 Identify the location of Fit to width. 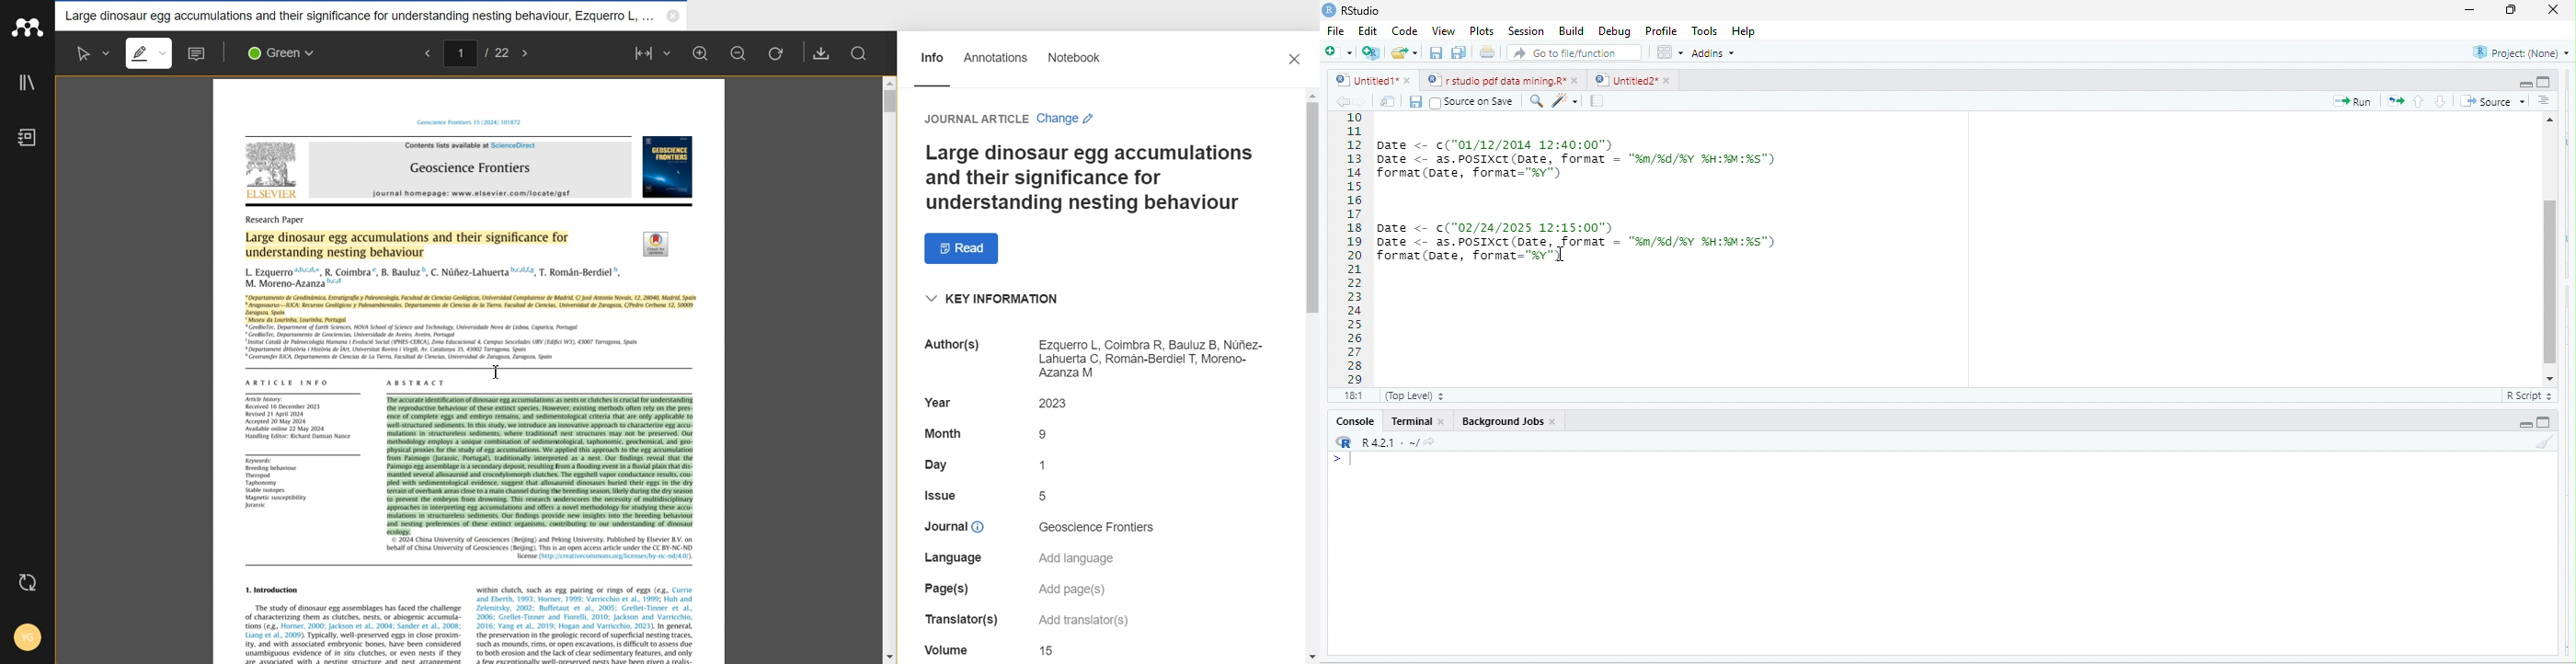
(652, 52).